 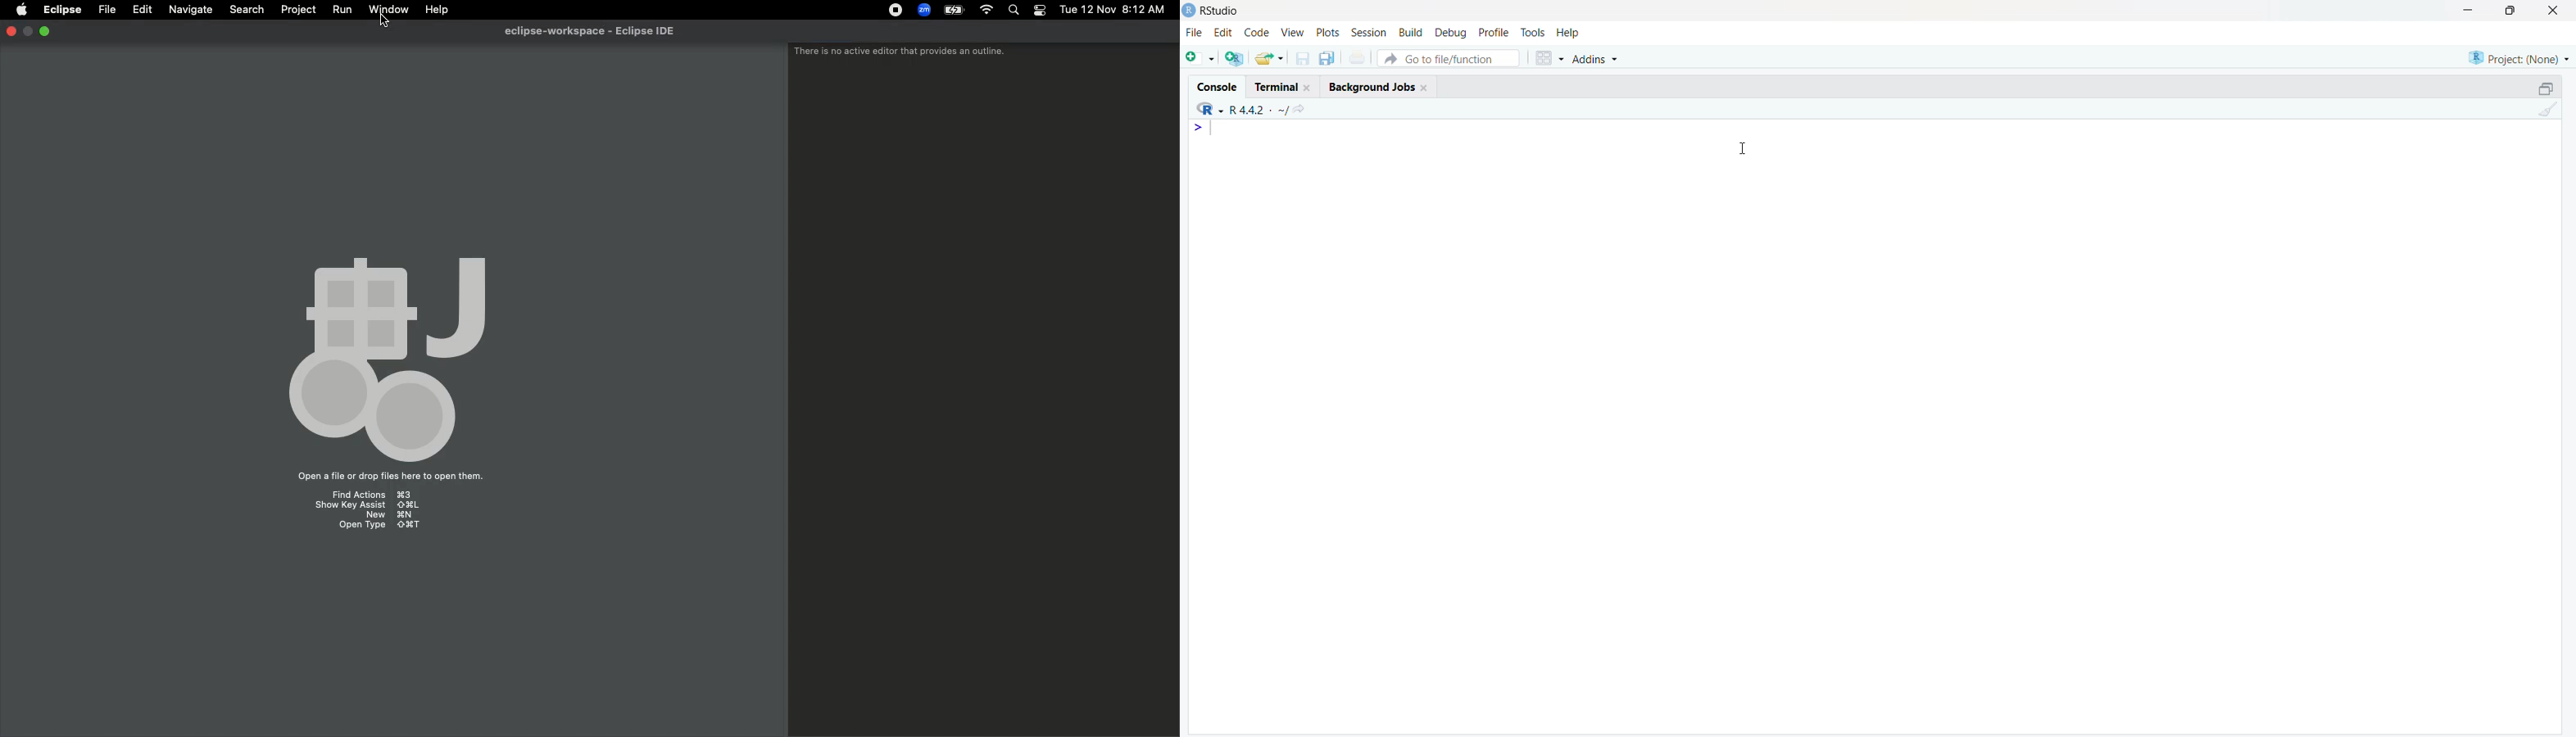 I want to click on R 4.4.2 ~/, so click(x=1260, y=110).